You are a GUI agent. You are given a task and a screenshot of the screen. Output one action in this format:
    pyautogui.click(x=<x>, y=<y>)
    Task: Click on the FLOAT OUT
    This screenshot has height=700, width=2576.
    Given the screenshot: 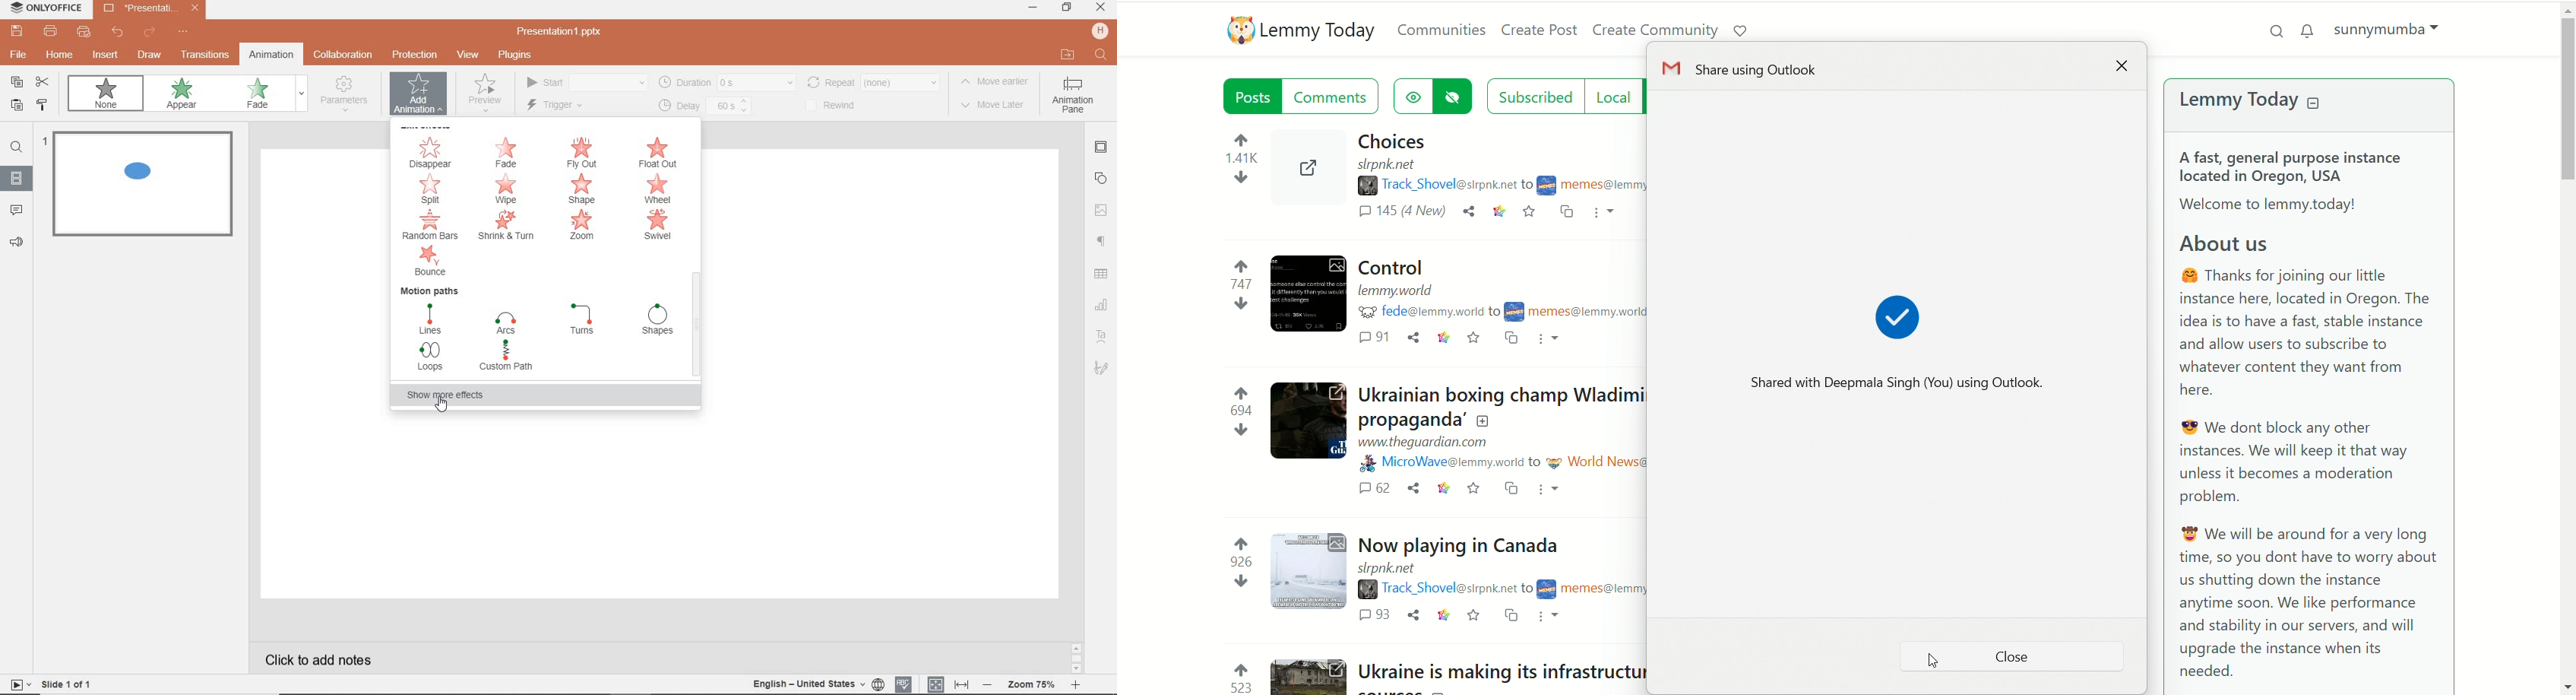 What is the action you would take?
    pyautogui.click(x=661, y=153)
    